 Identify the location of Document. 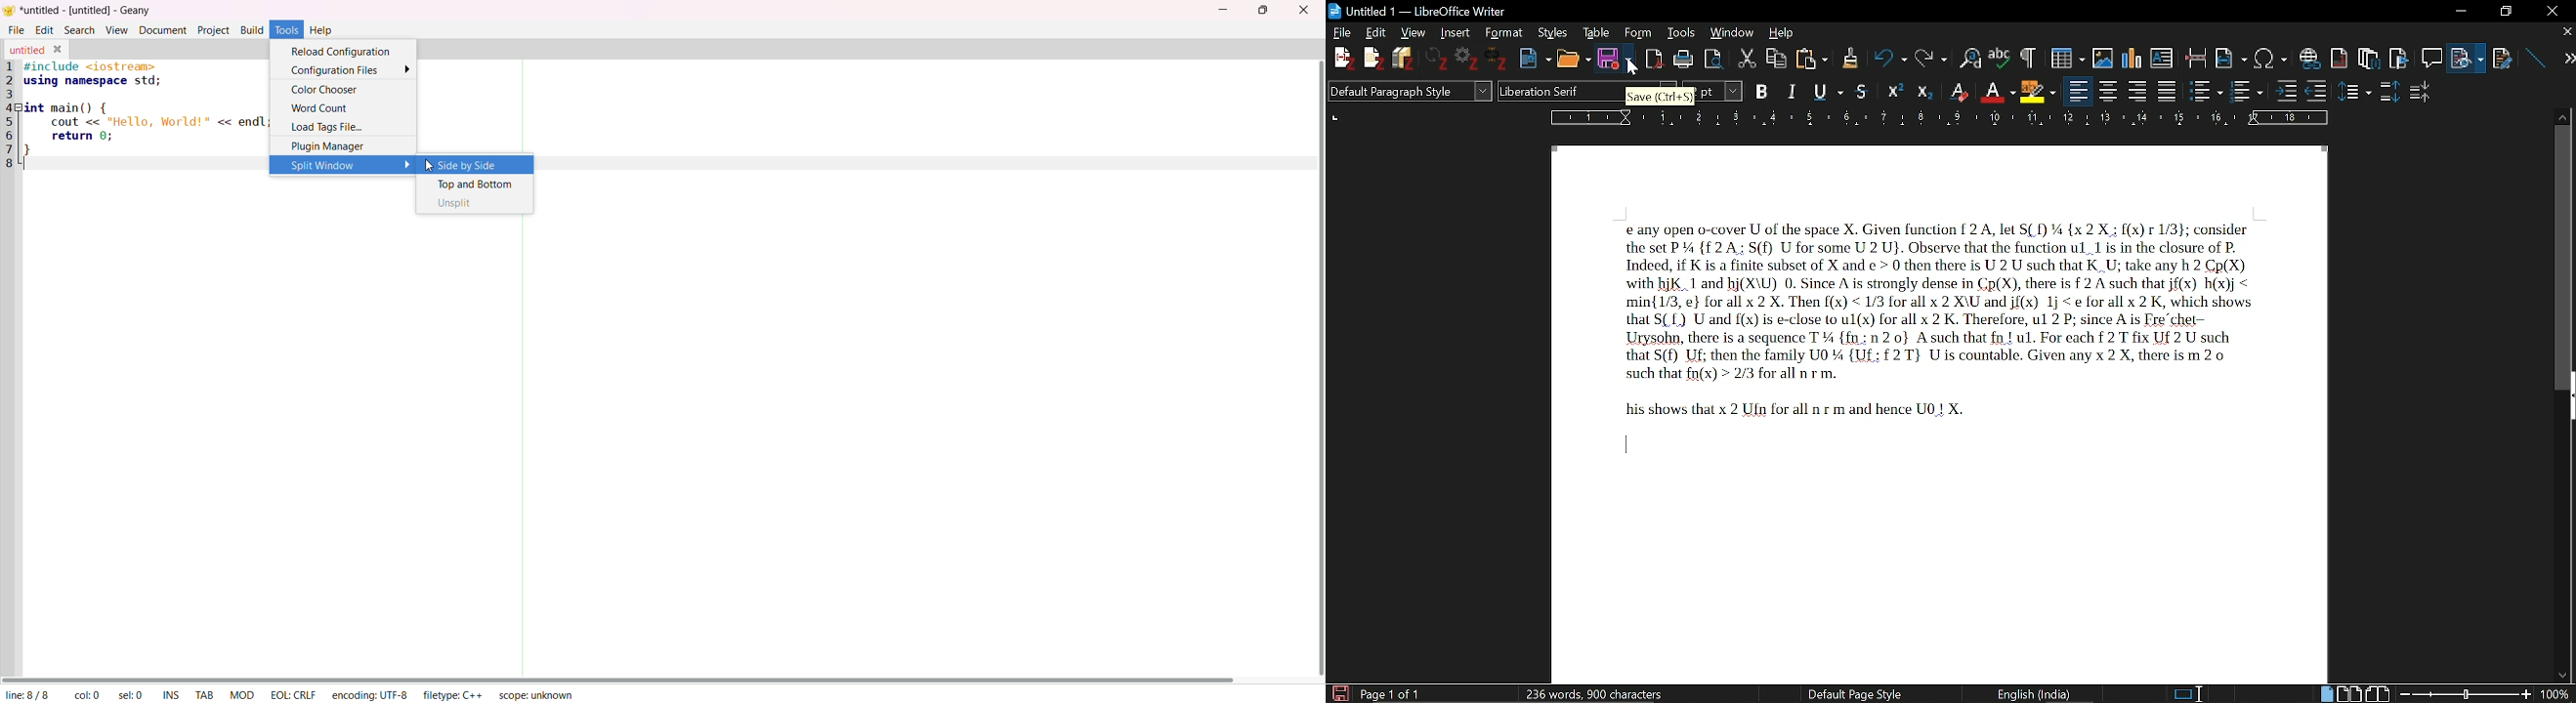
(161, 30).